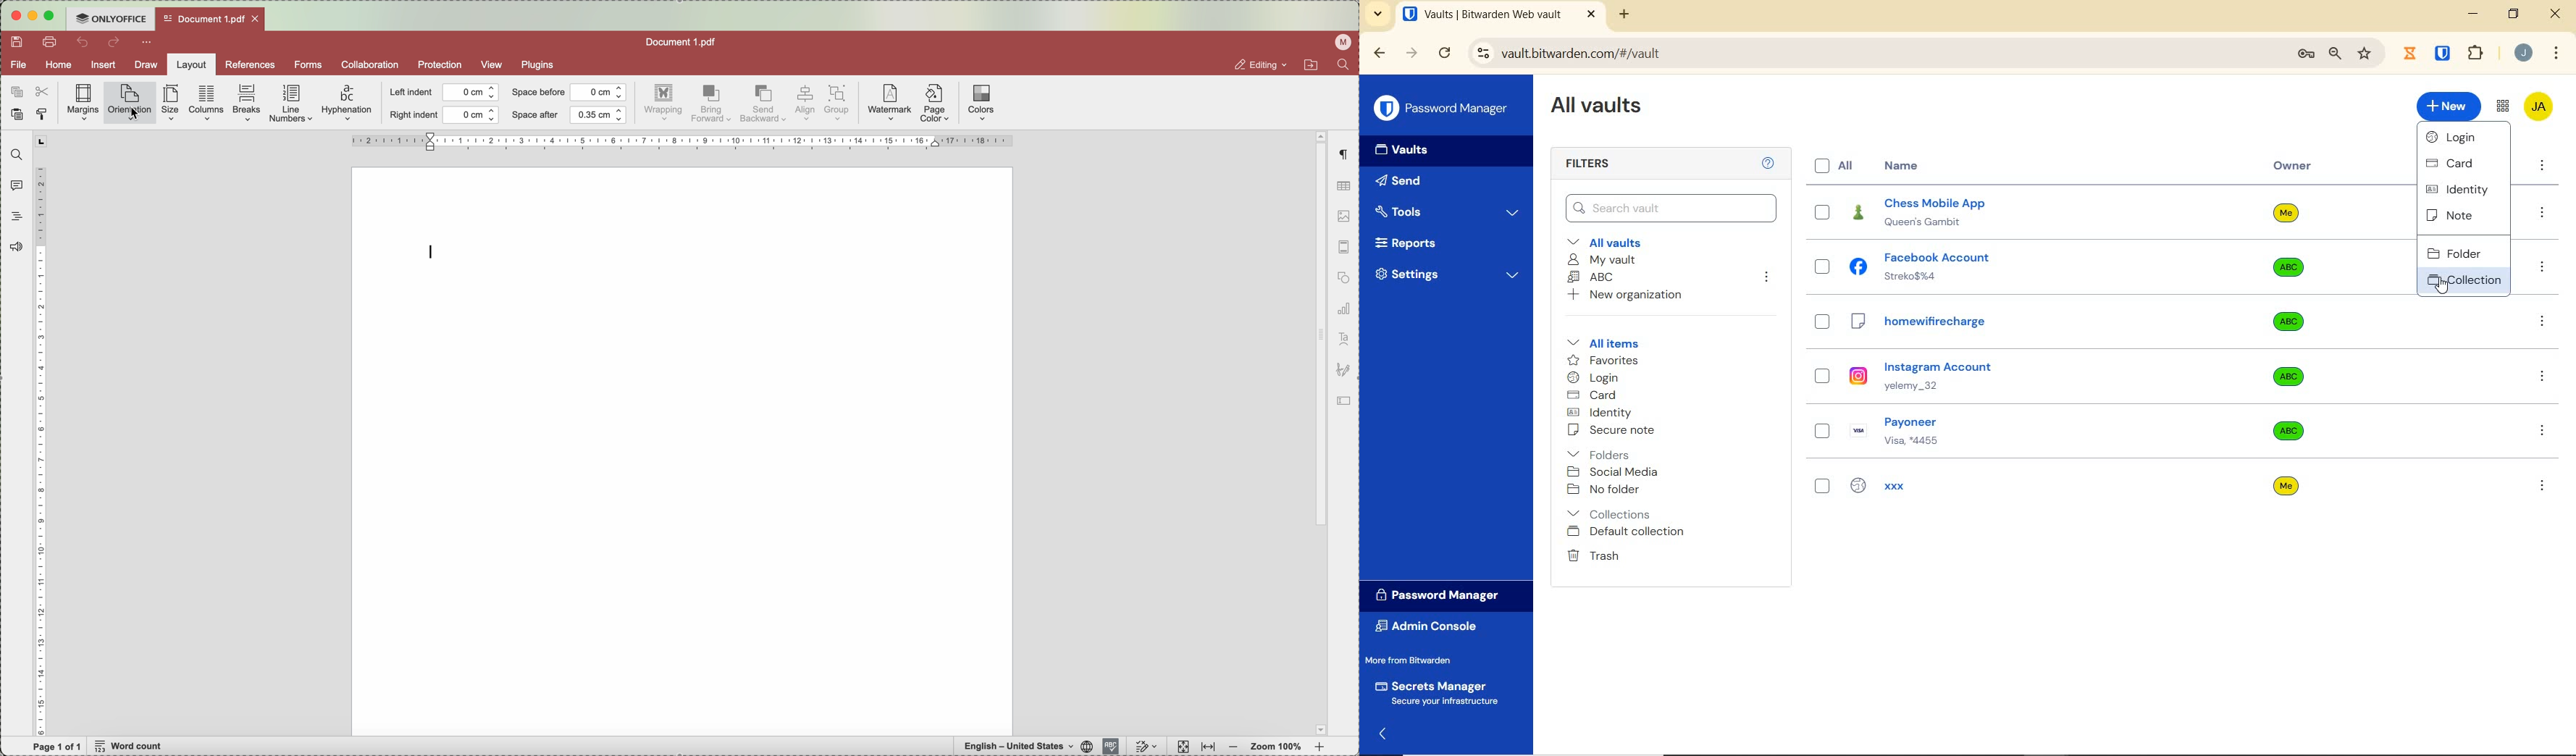 This screenshot has height=756, width=2576. What do you see at coordinates (683, 450) in the screenshot?
I see `workspace` at bounding box center [683, 450].